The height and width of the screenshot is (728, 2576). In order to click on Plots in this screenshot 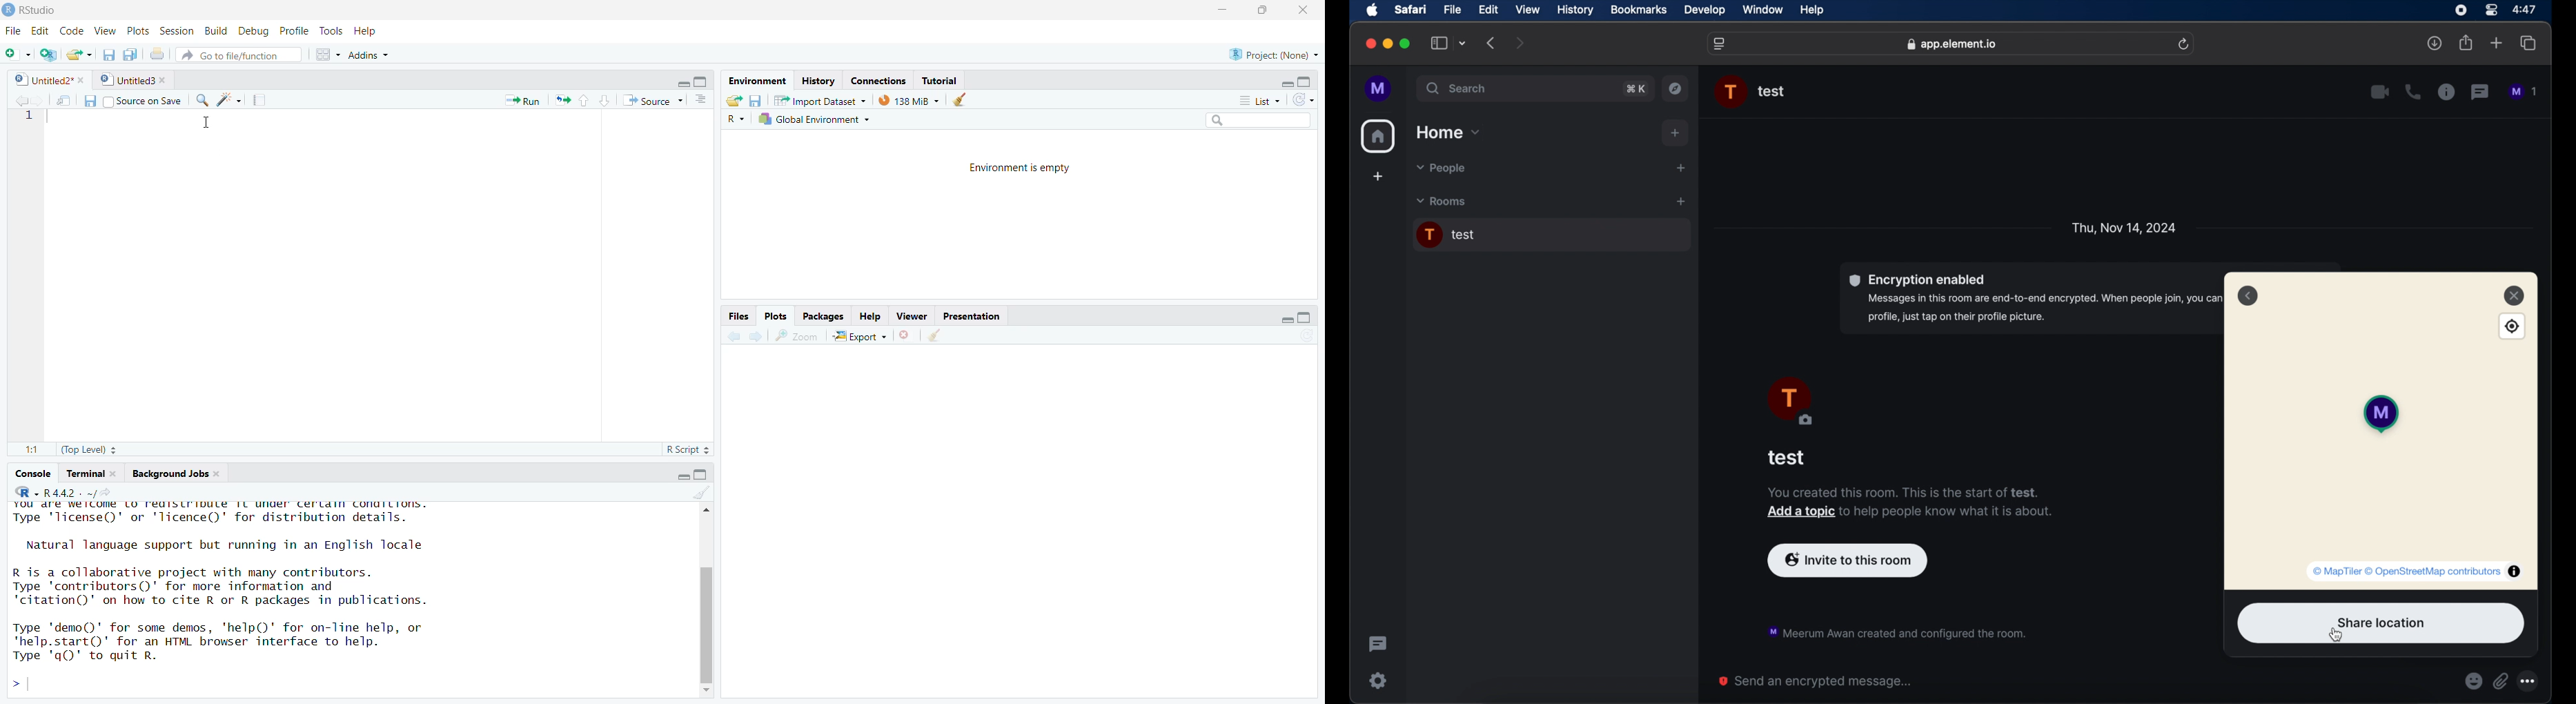, I will do `click(137, 29)`.